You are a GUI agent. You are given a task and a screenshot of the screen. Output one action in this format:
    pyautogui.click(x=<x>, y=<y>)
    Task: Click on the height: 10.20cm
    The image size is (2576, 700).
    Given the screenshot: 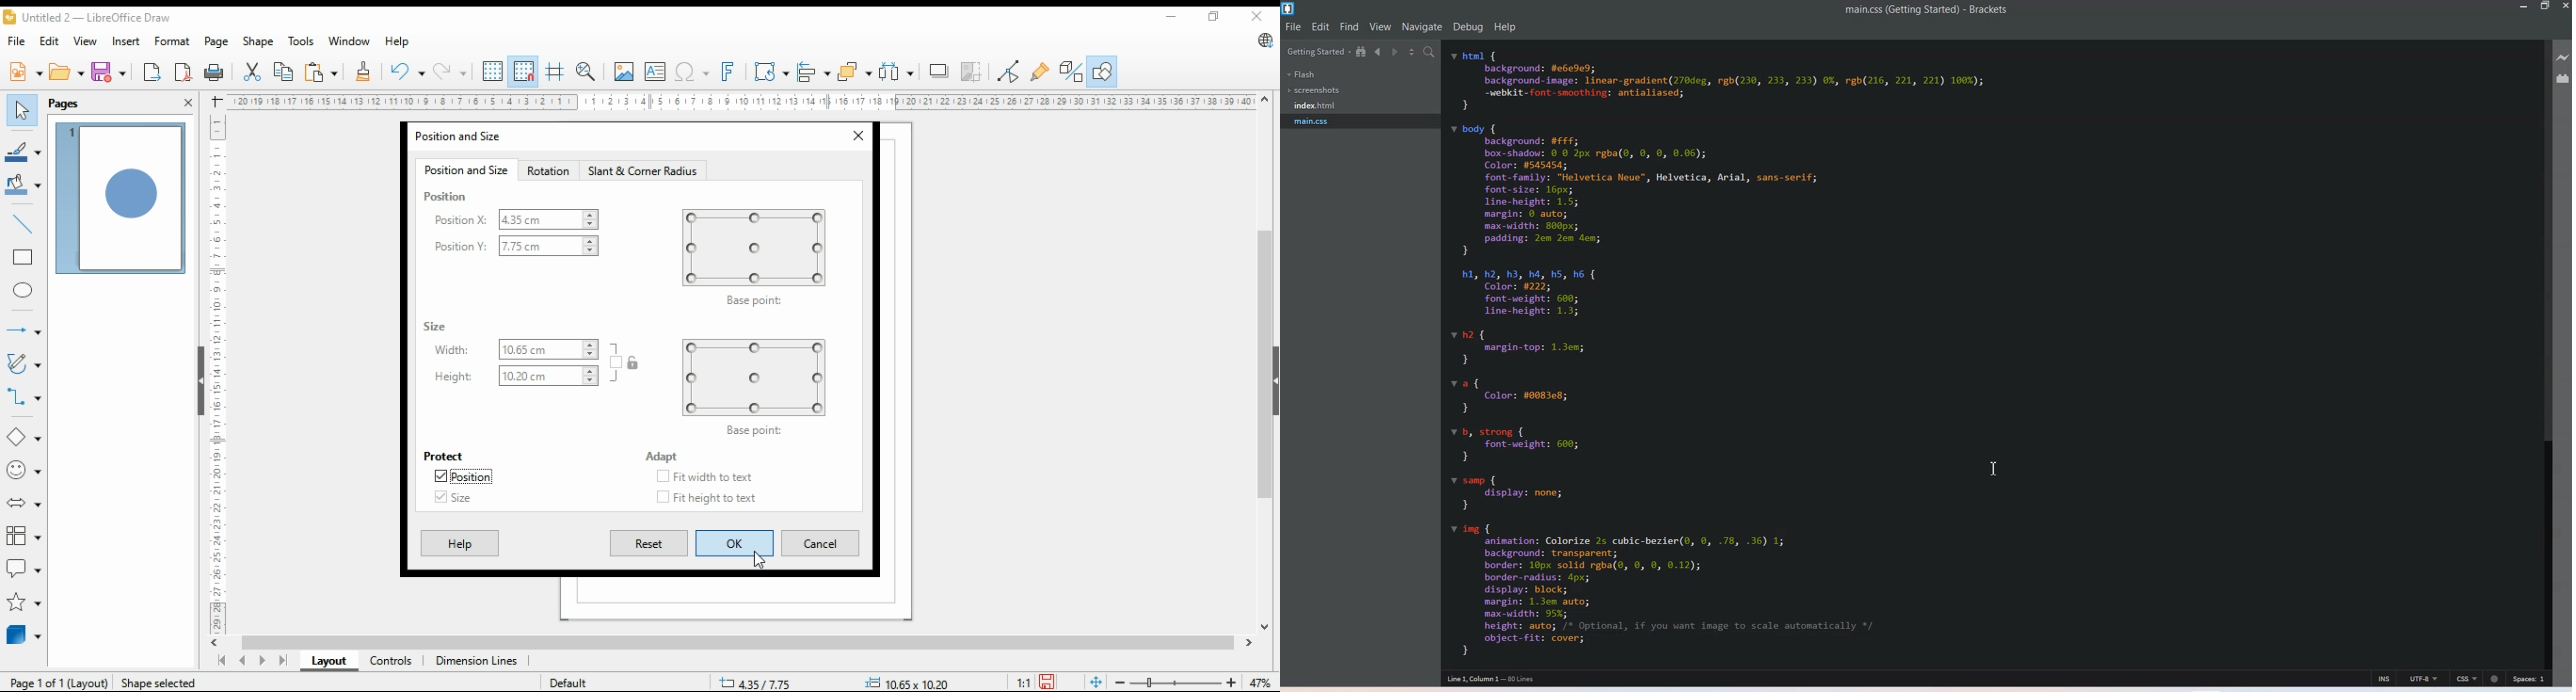 What is the action you would take?
    pyautogui.click(x=510, y=376)
    